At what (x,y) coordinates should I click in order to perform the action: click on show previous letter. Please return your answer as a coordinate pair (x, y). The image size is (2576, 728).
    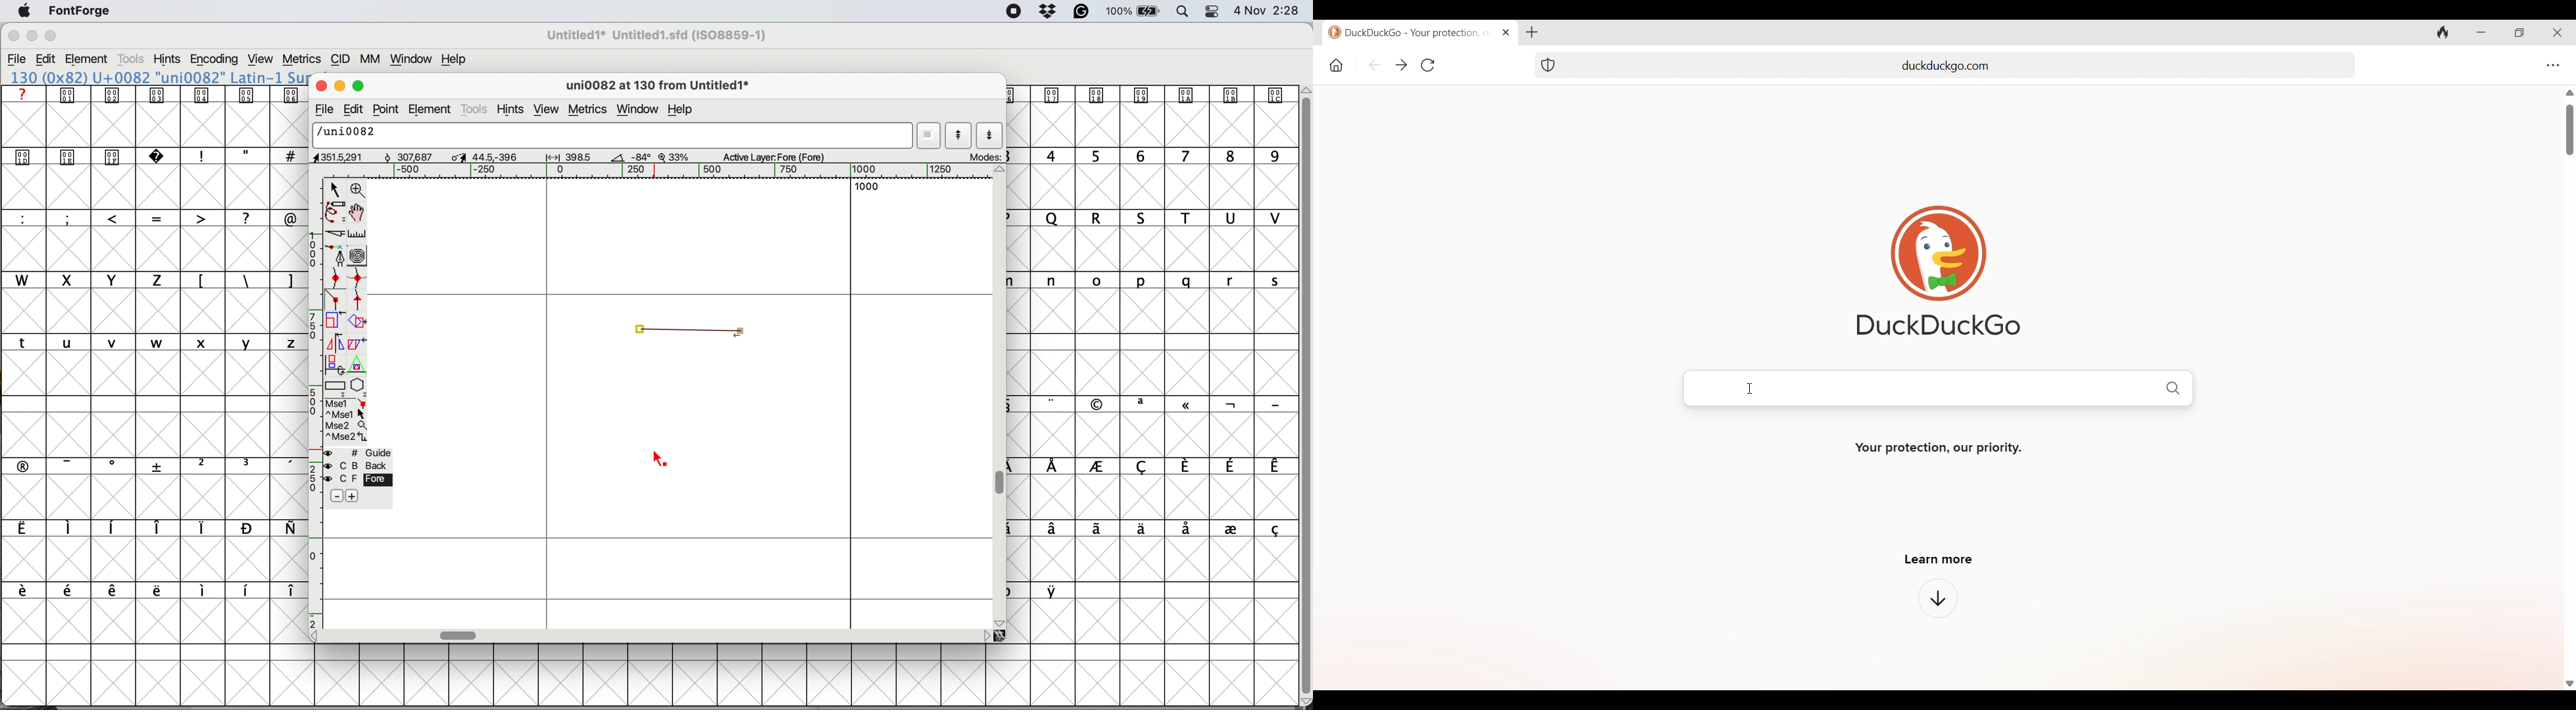
    Looking at the image, I should click on (960, 135).